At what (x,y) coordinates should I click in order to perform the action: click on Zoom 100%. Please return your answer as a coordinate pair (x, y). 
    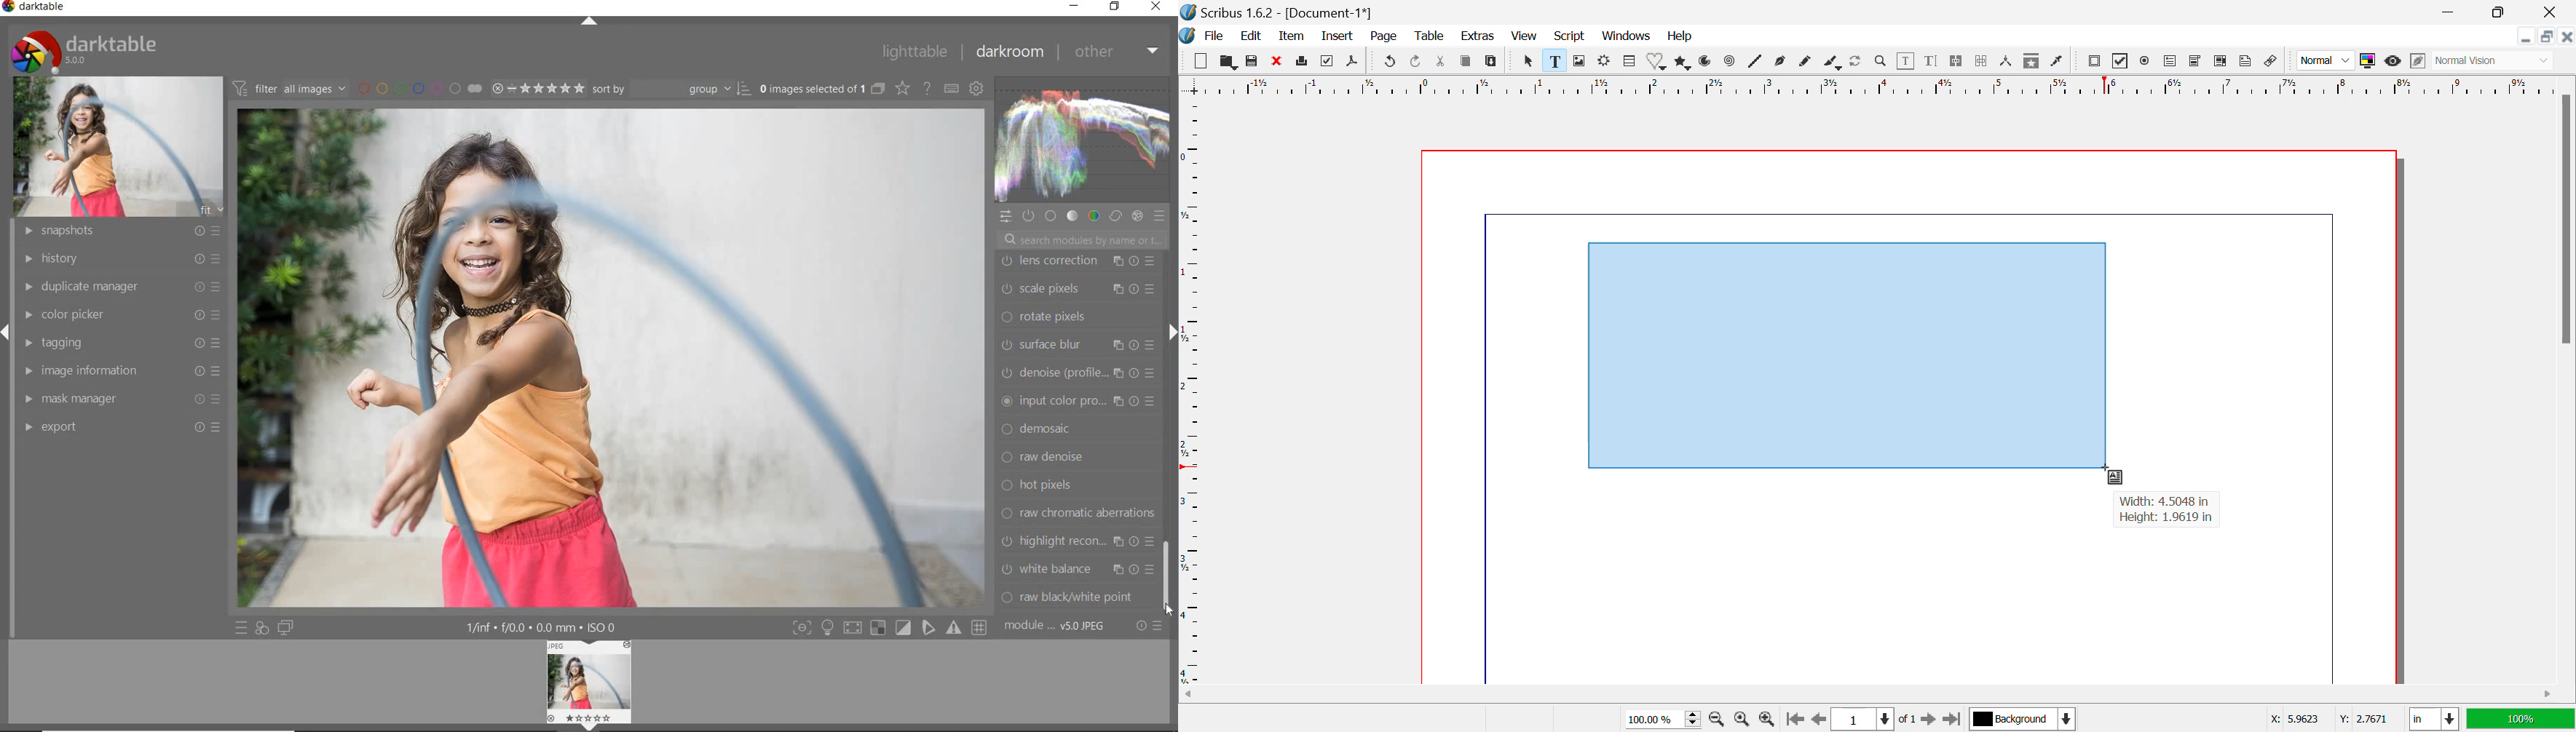
    Looking at the image, I should click on (1664, 718).